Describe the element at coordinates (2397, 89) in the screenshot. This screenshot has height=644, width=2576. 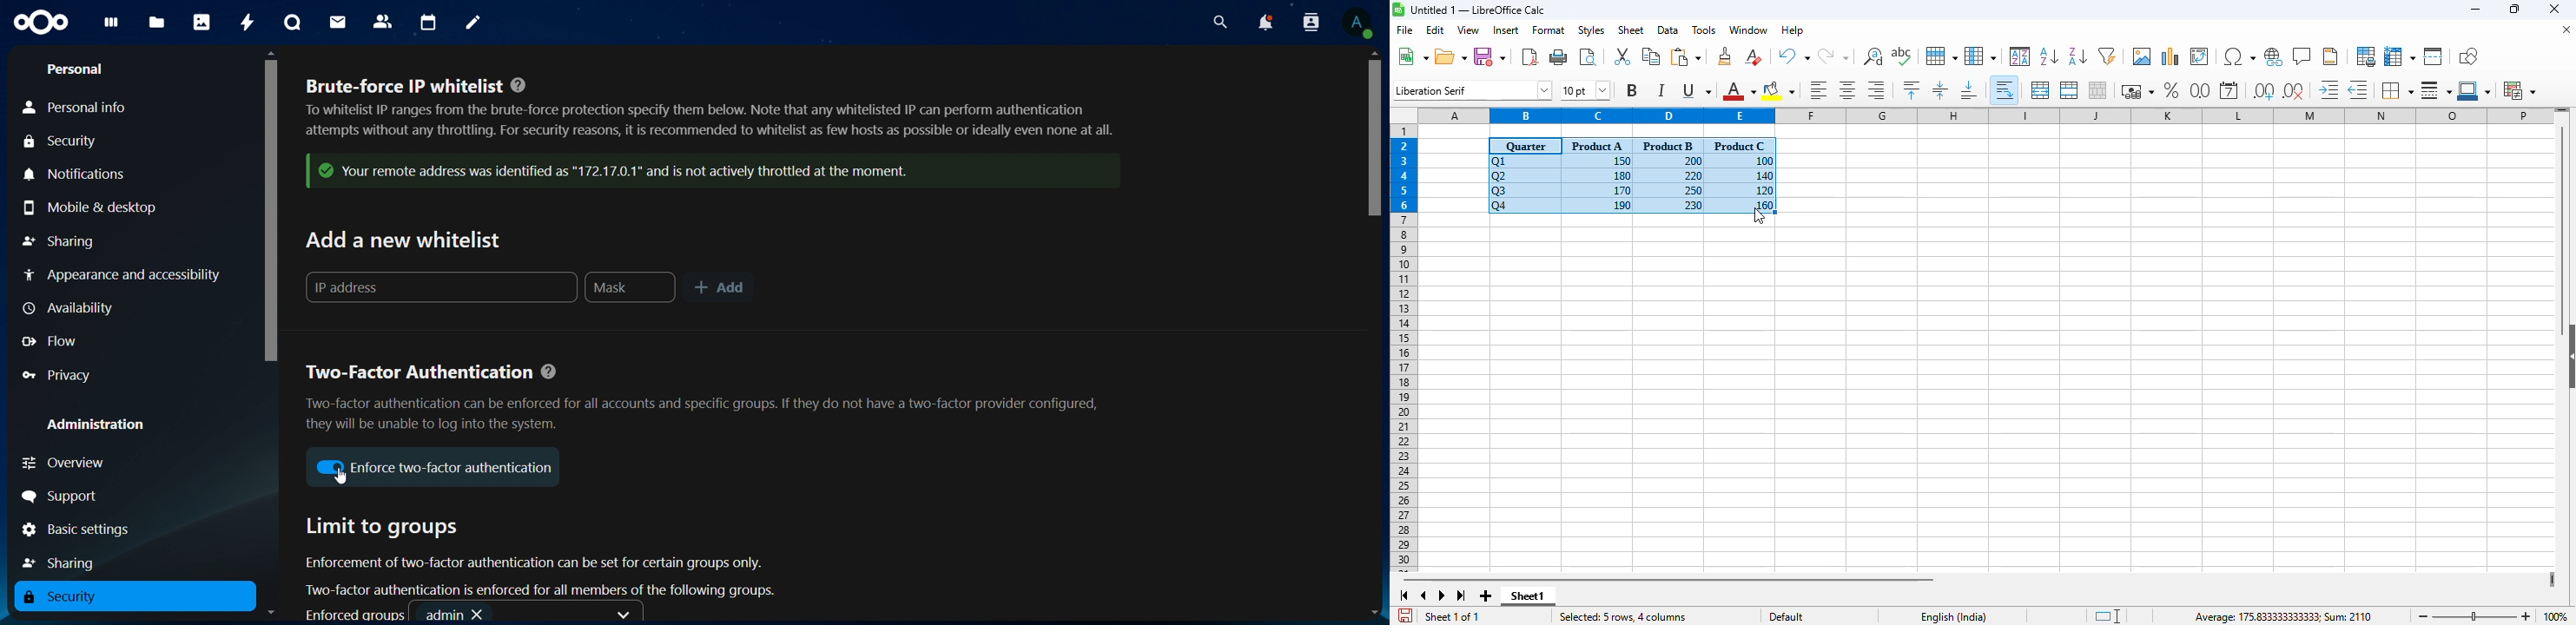
I see `borders` at that location.